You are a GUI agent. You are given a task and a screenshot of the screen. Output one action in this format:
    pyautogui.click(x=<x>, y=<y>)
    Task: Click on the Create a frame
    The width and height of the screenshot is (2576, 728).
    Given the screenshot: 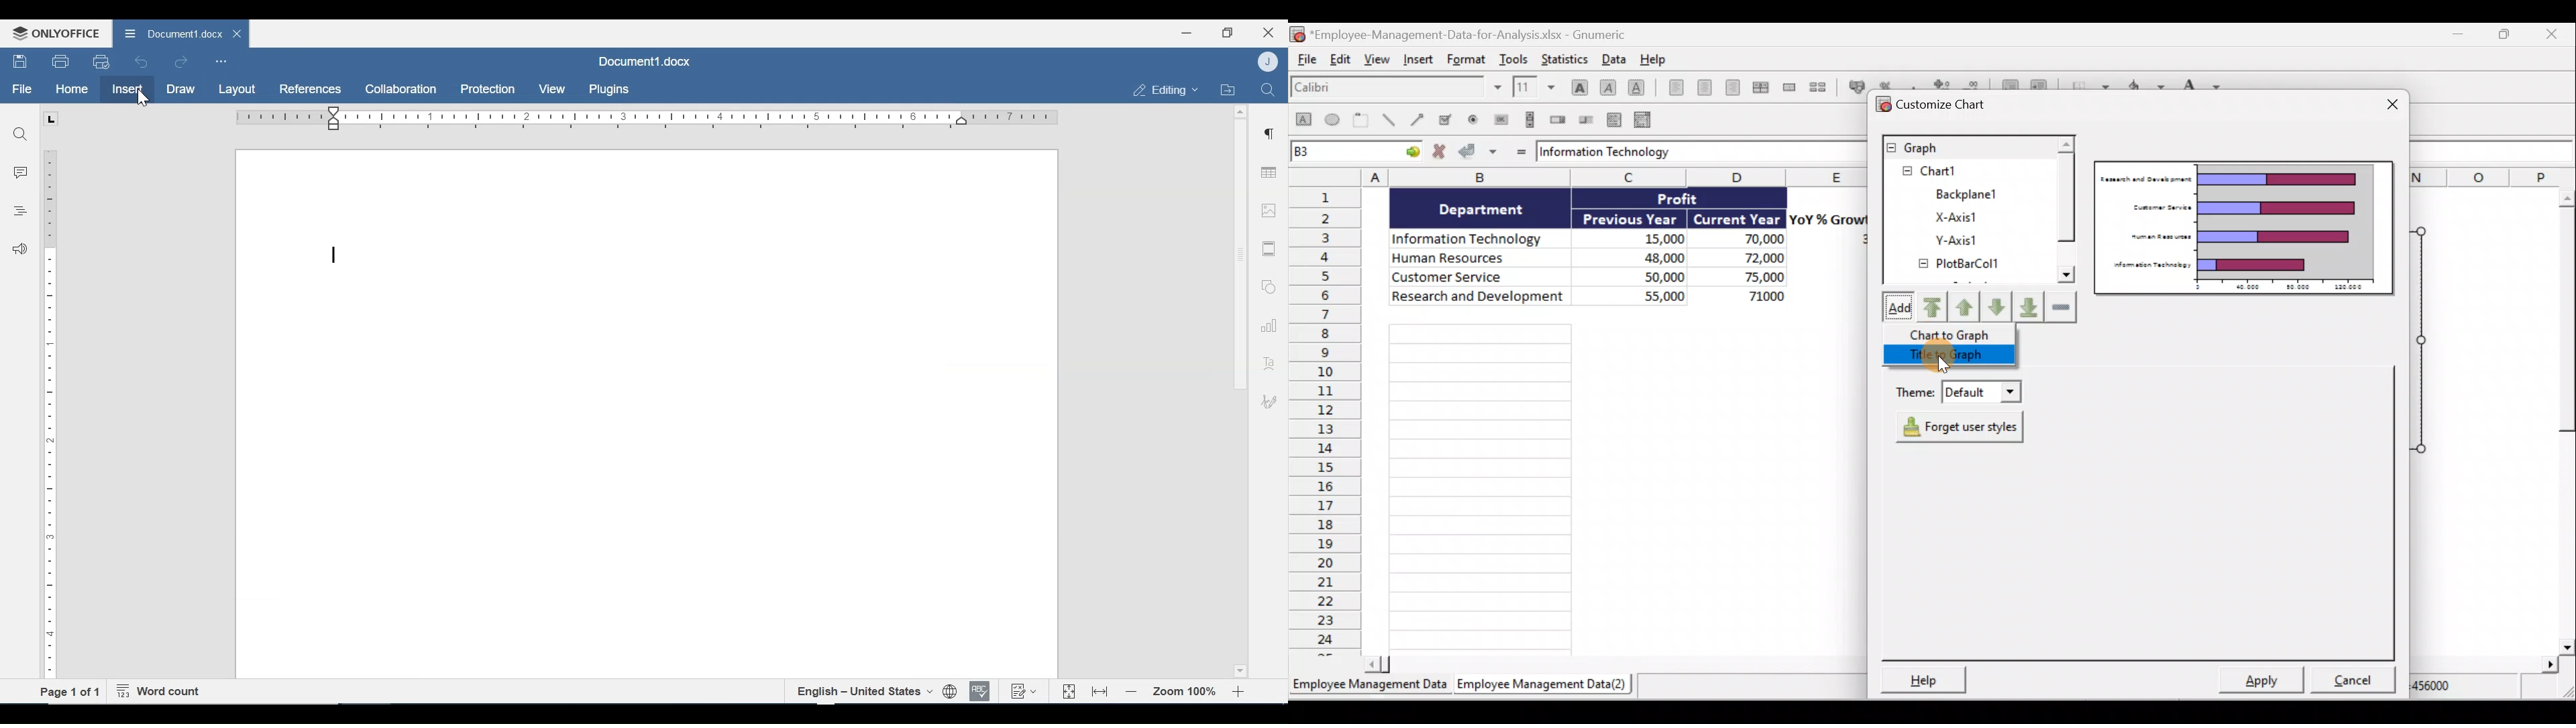 What is the action you would take?
    pyautogui.click(x=1364, y=121)
    